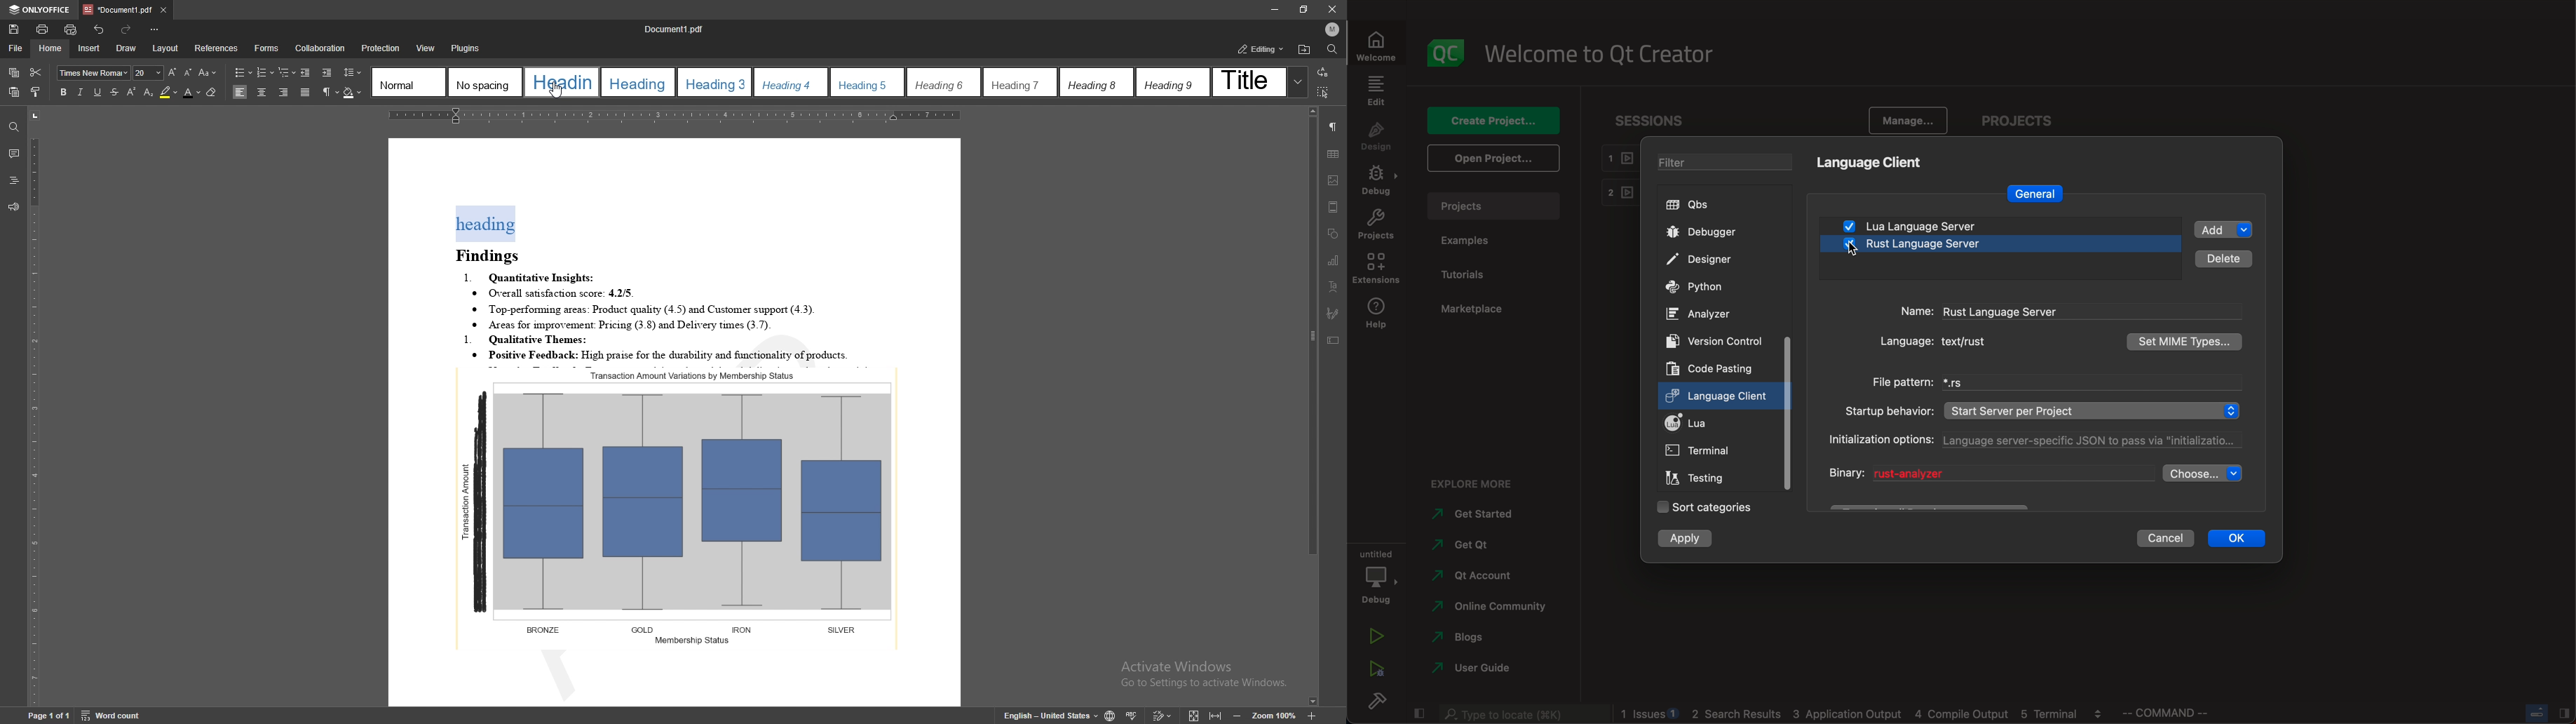 This screenshot has height=728, width=2576. Describe the element at coordinates (62, 92) in the screenshot. I see `bold` at that location.